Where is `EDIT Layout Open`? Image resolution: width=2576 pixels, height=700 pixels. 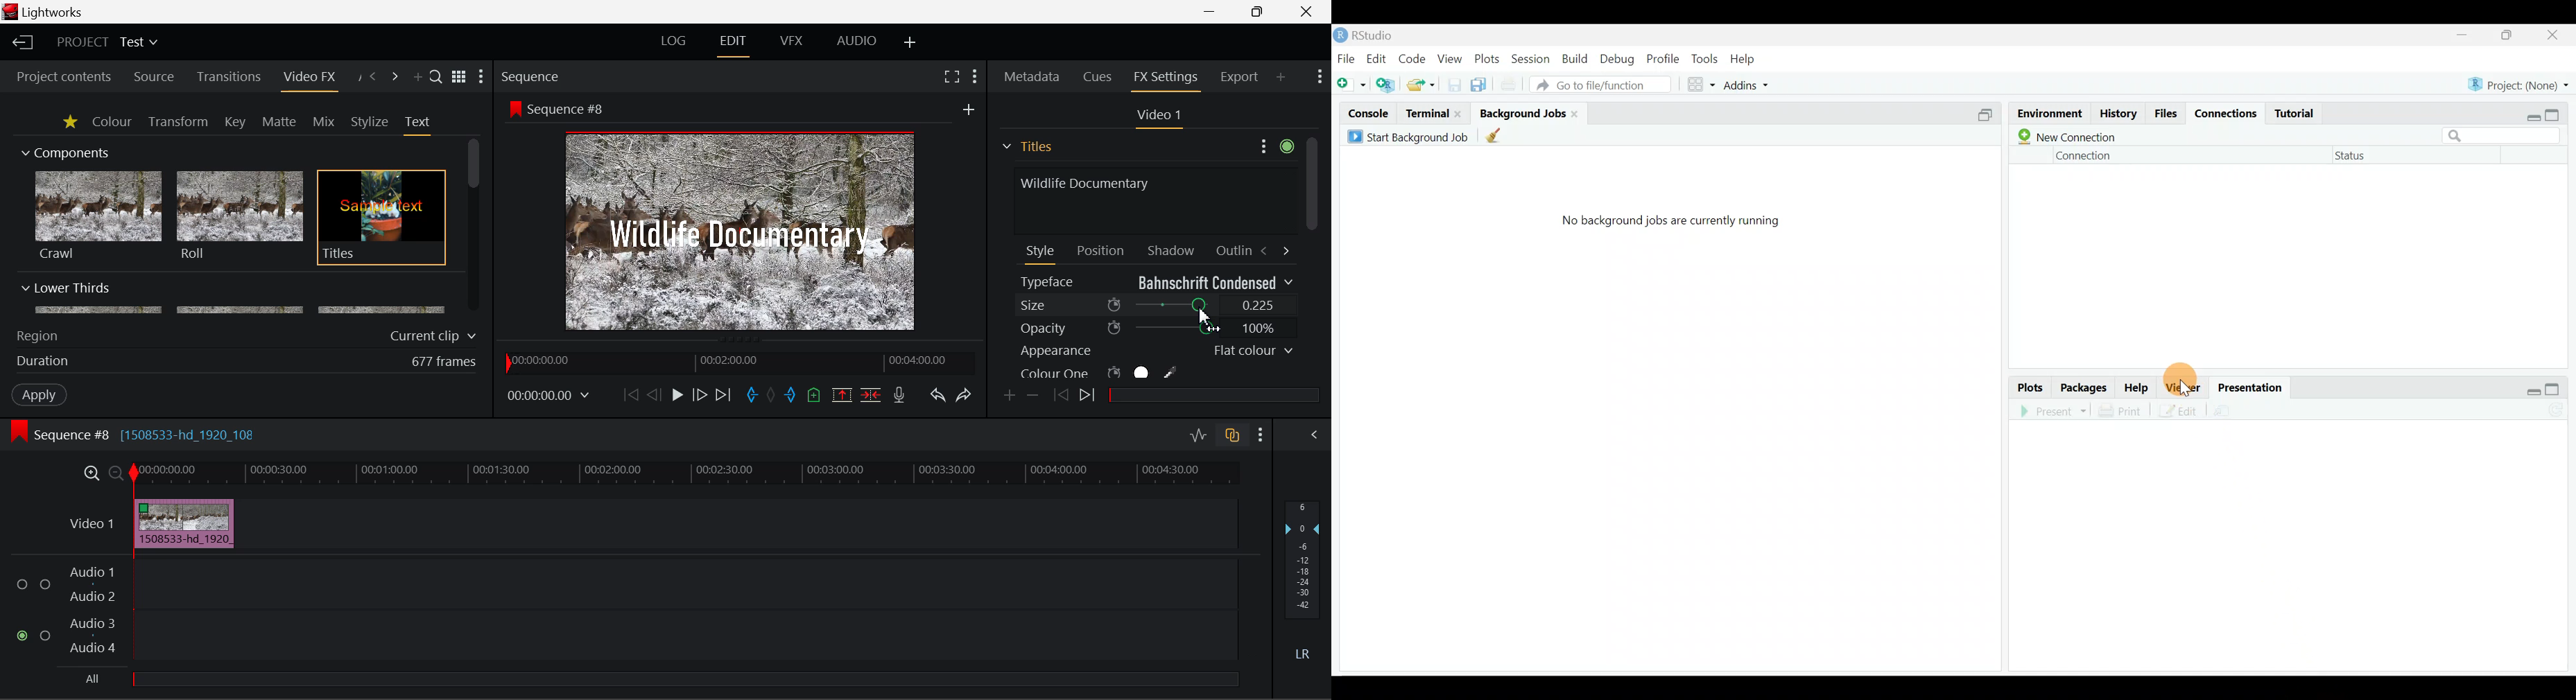 EDIT Layout Open is located at coordinates (736, 46).